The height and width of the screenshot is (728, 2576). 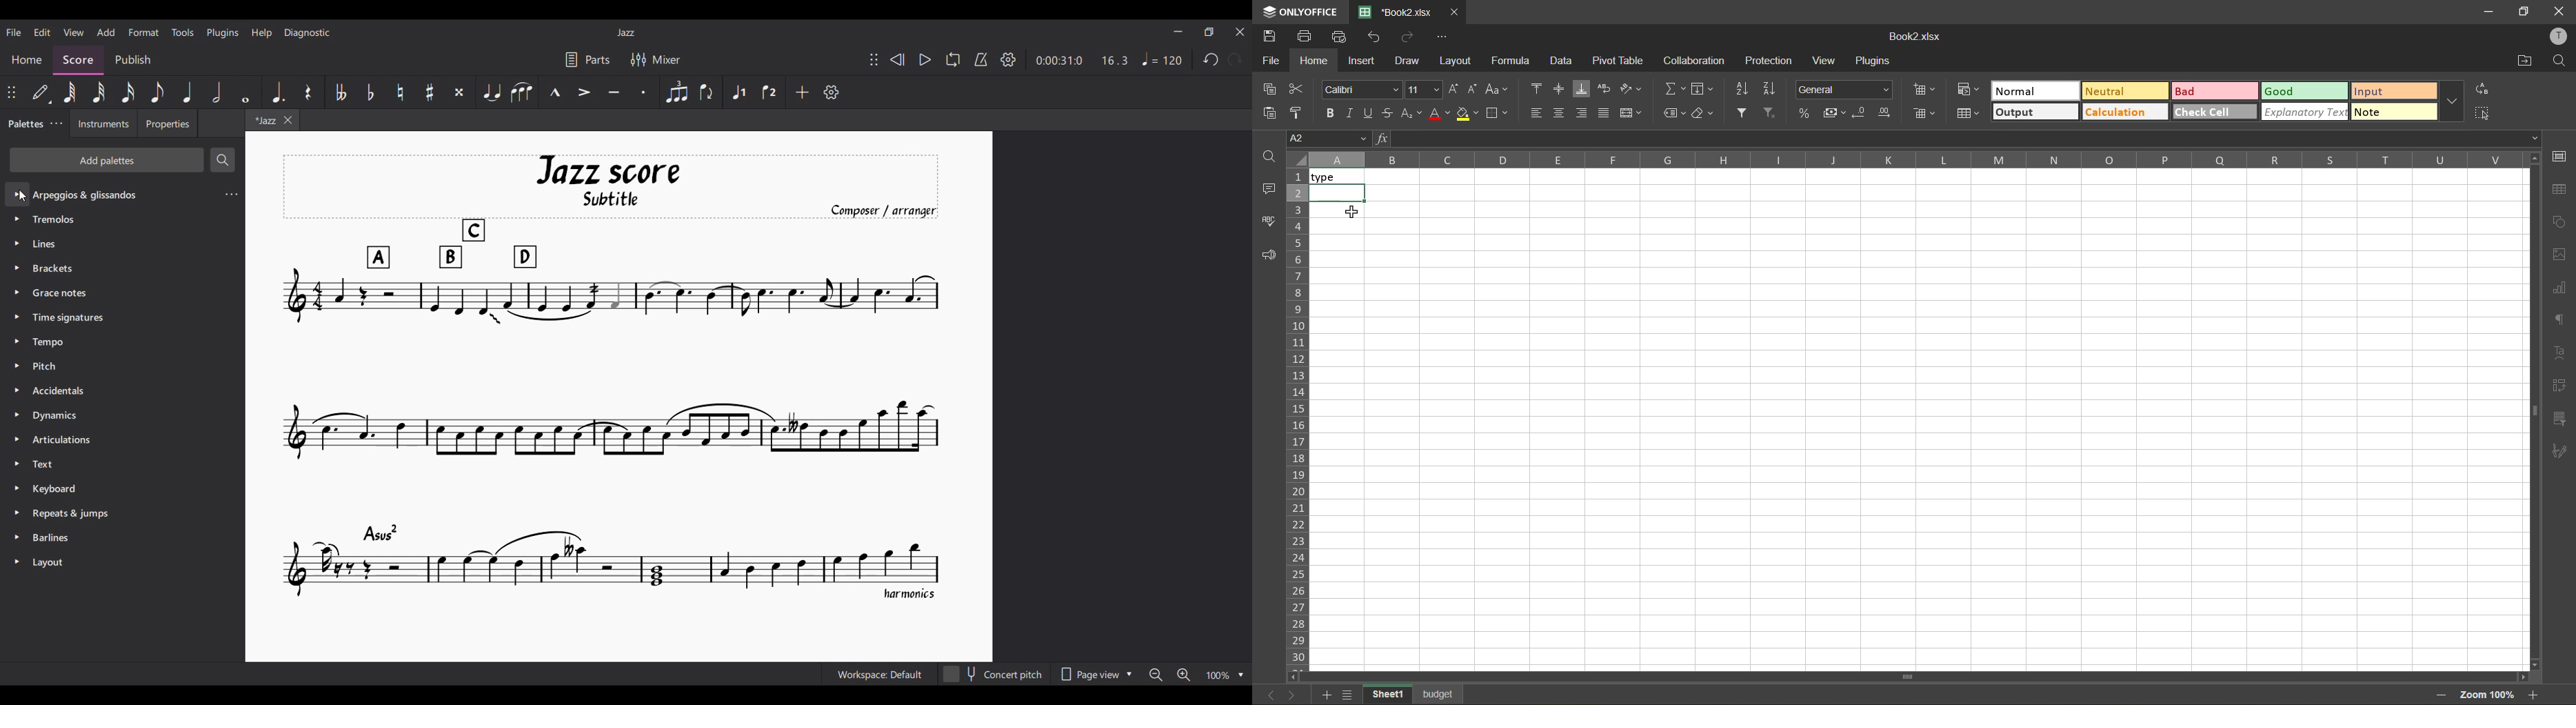 What do you see at coordinates (2537, 693) in the screenshot?
I see `zoom in` at bounding box center [2537, 693].